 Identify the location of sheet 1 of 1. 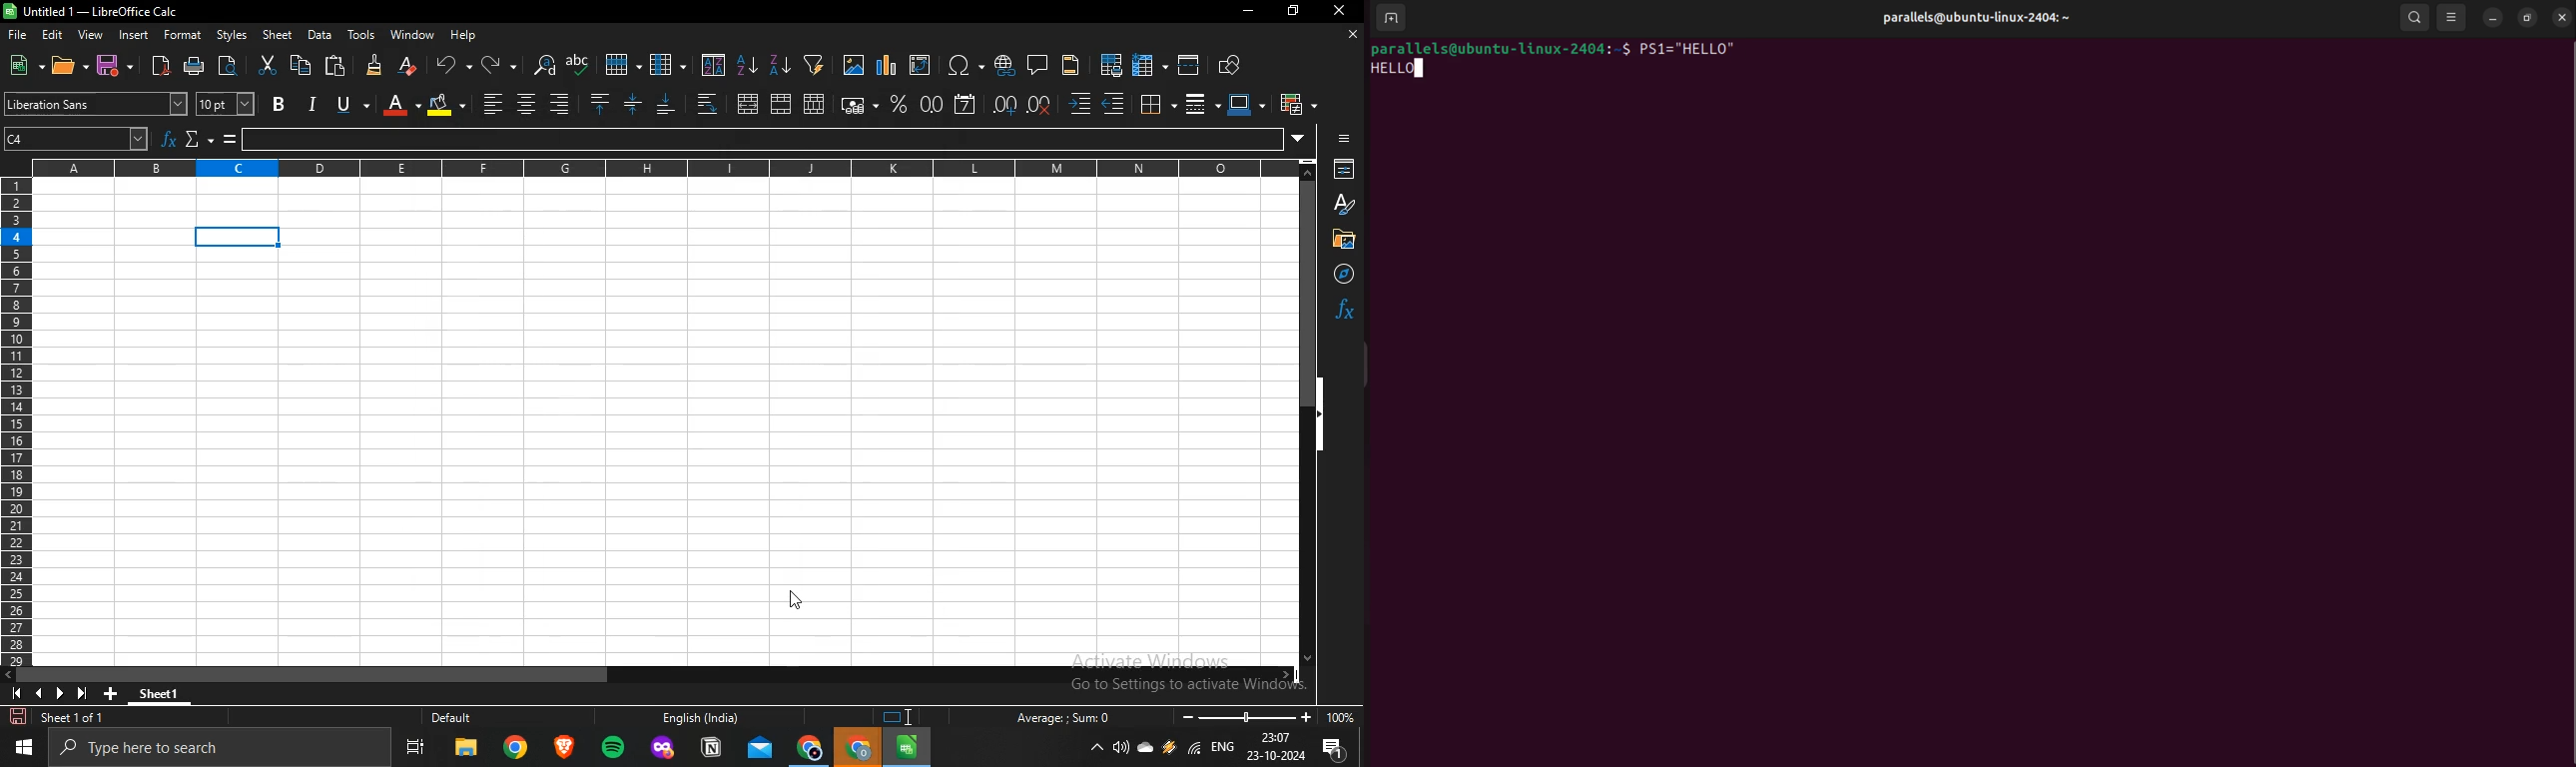
(61, 718).